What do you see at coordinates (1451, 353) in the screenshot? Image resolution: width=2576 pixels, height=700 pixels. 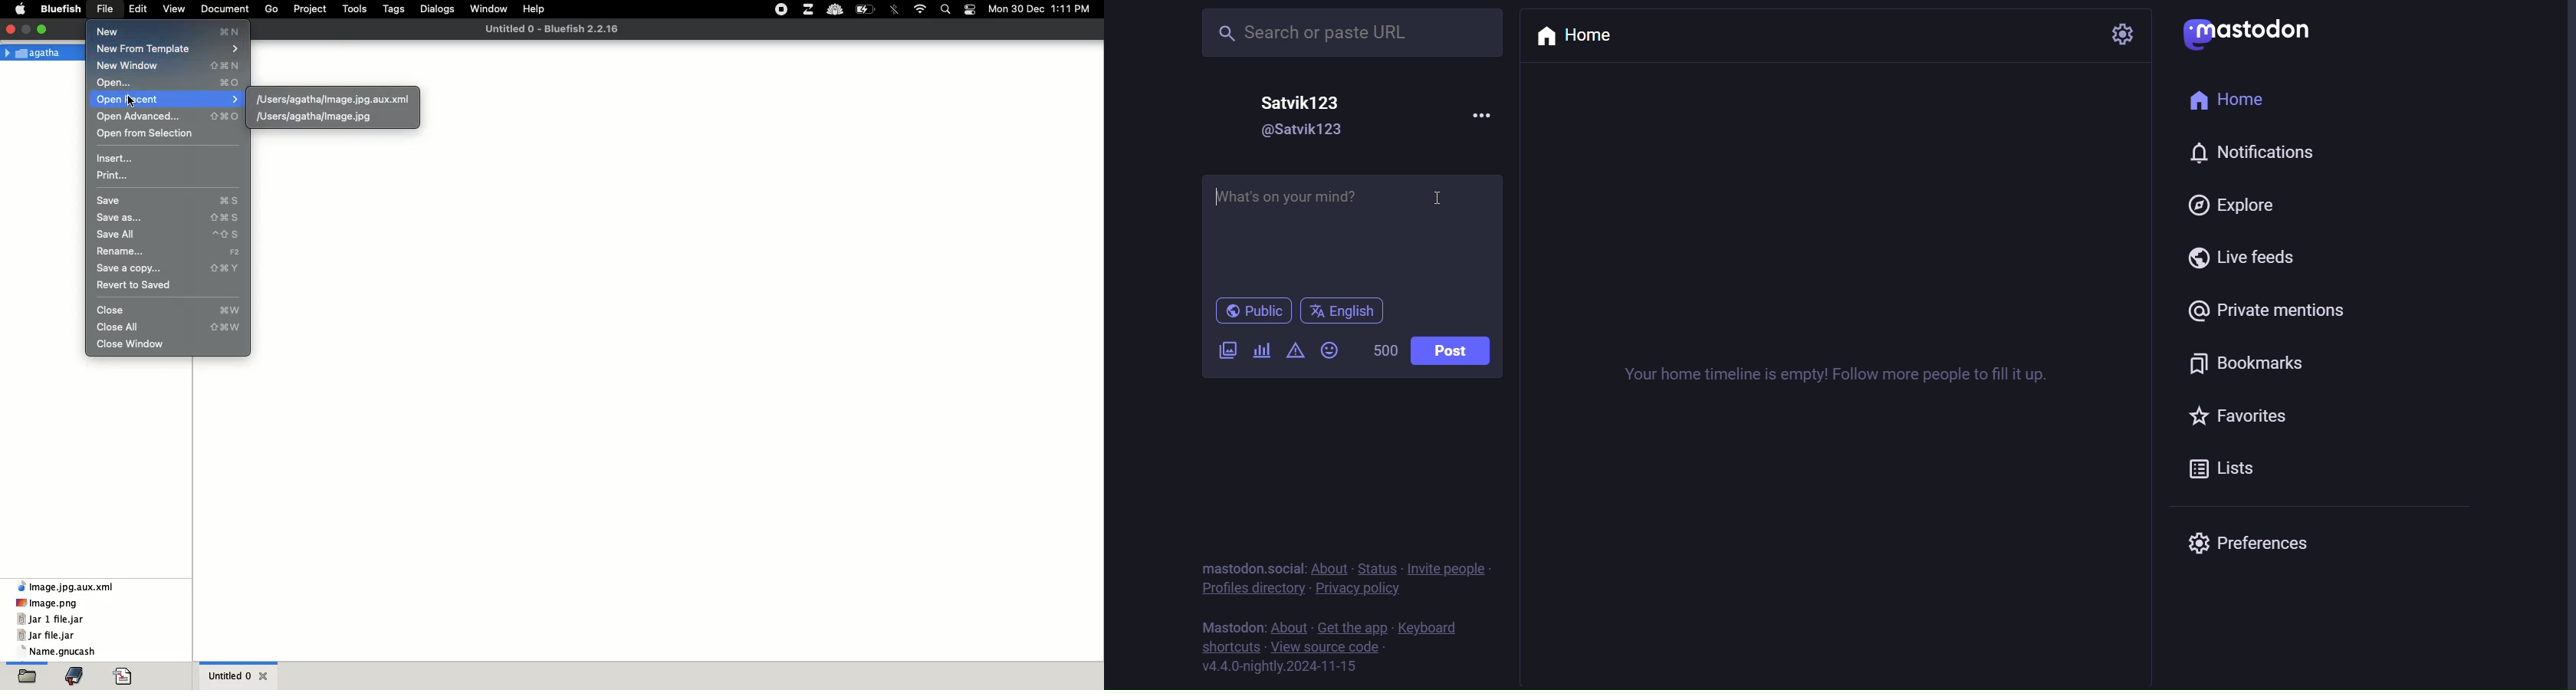 I see `post` at bounding box center [1451, 353].